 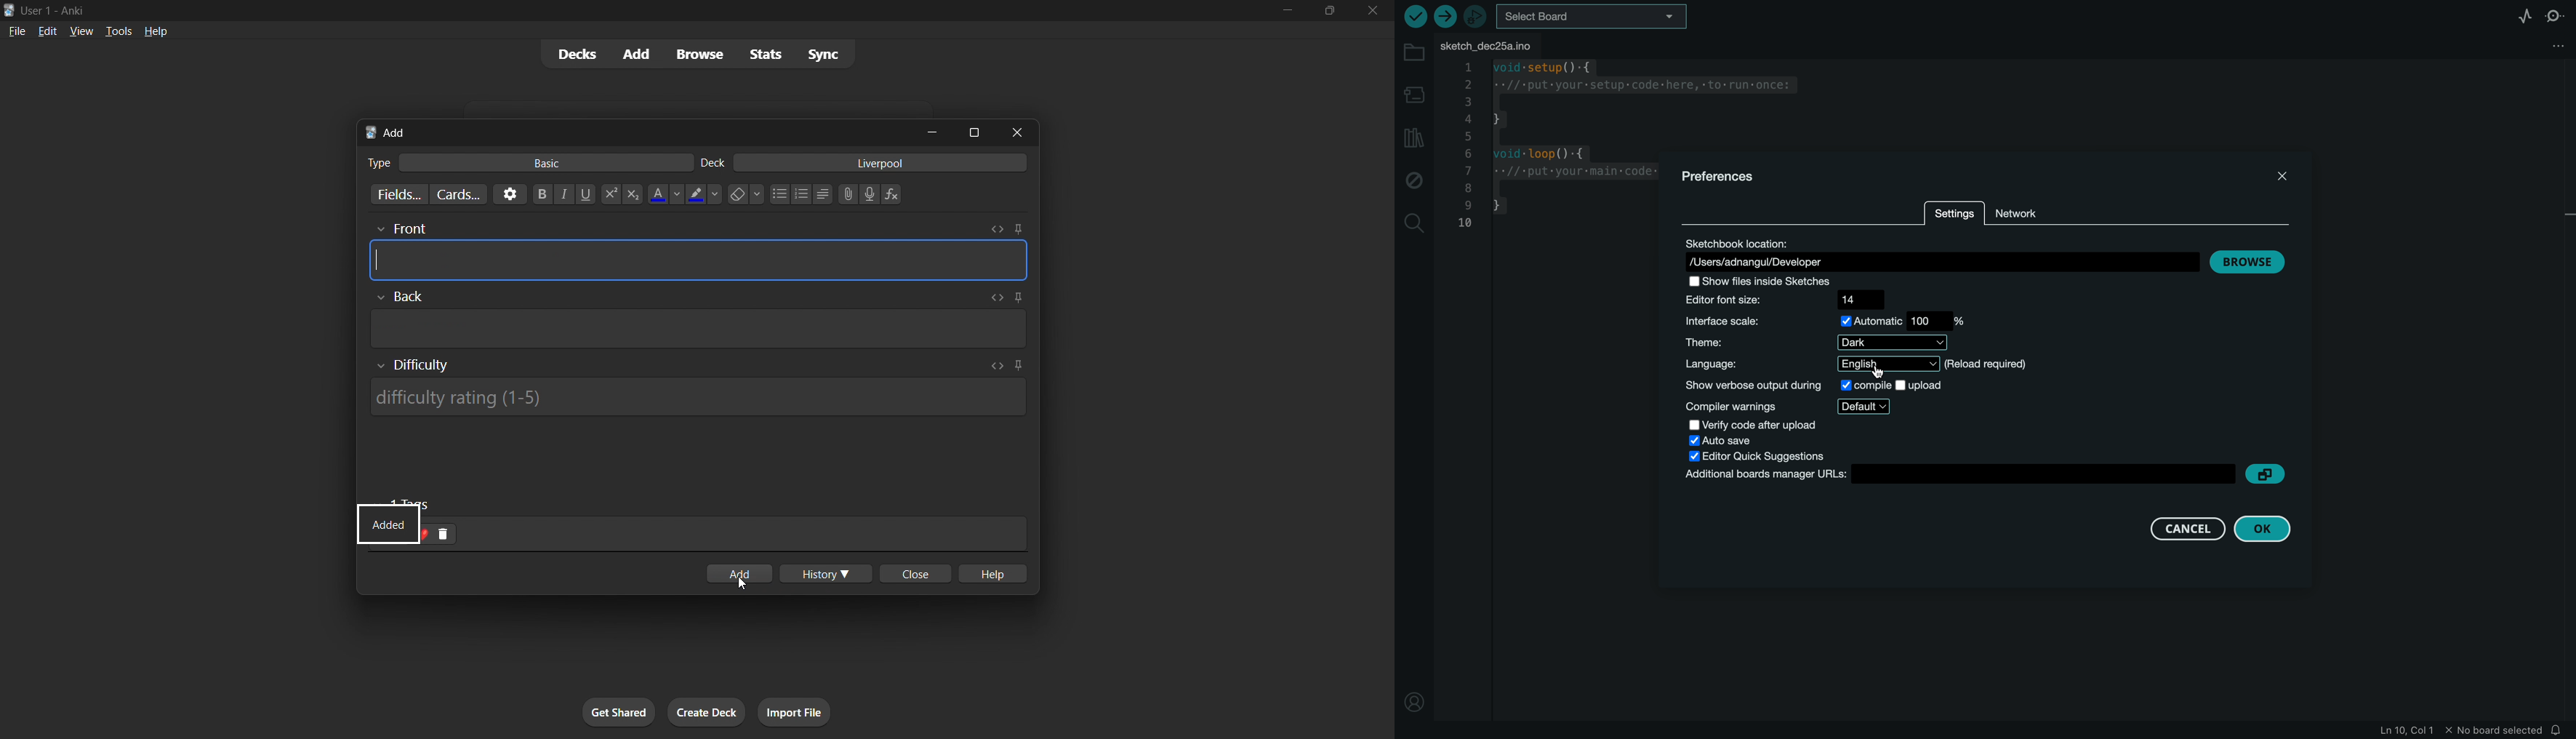 What do you see at coordinates (824, 196) in the screenshot?
I see `multilevel list` at bounding box center [824, 196].